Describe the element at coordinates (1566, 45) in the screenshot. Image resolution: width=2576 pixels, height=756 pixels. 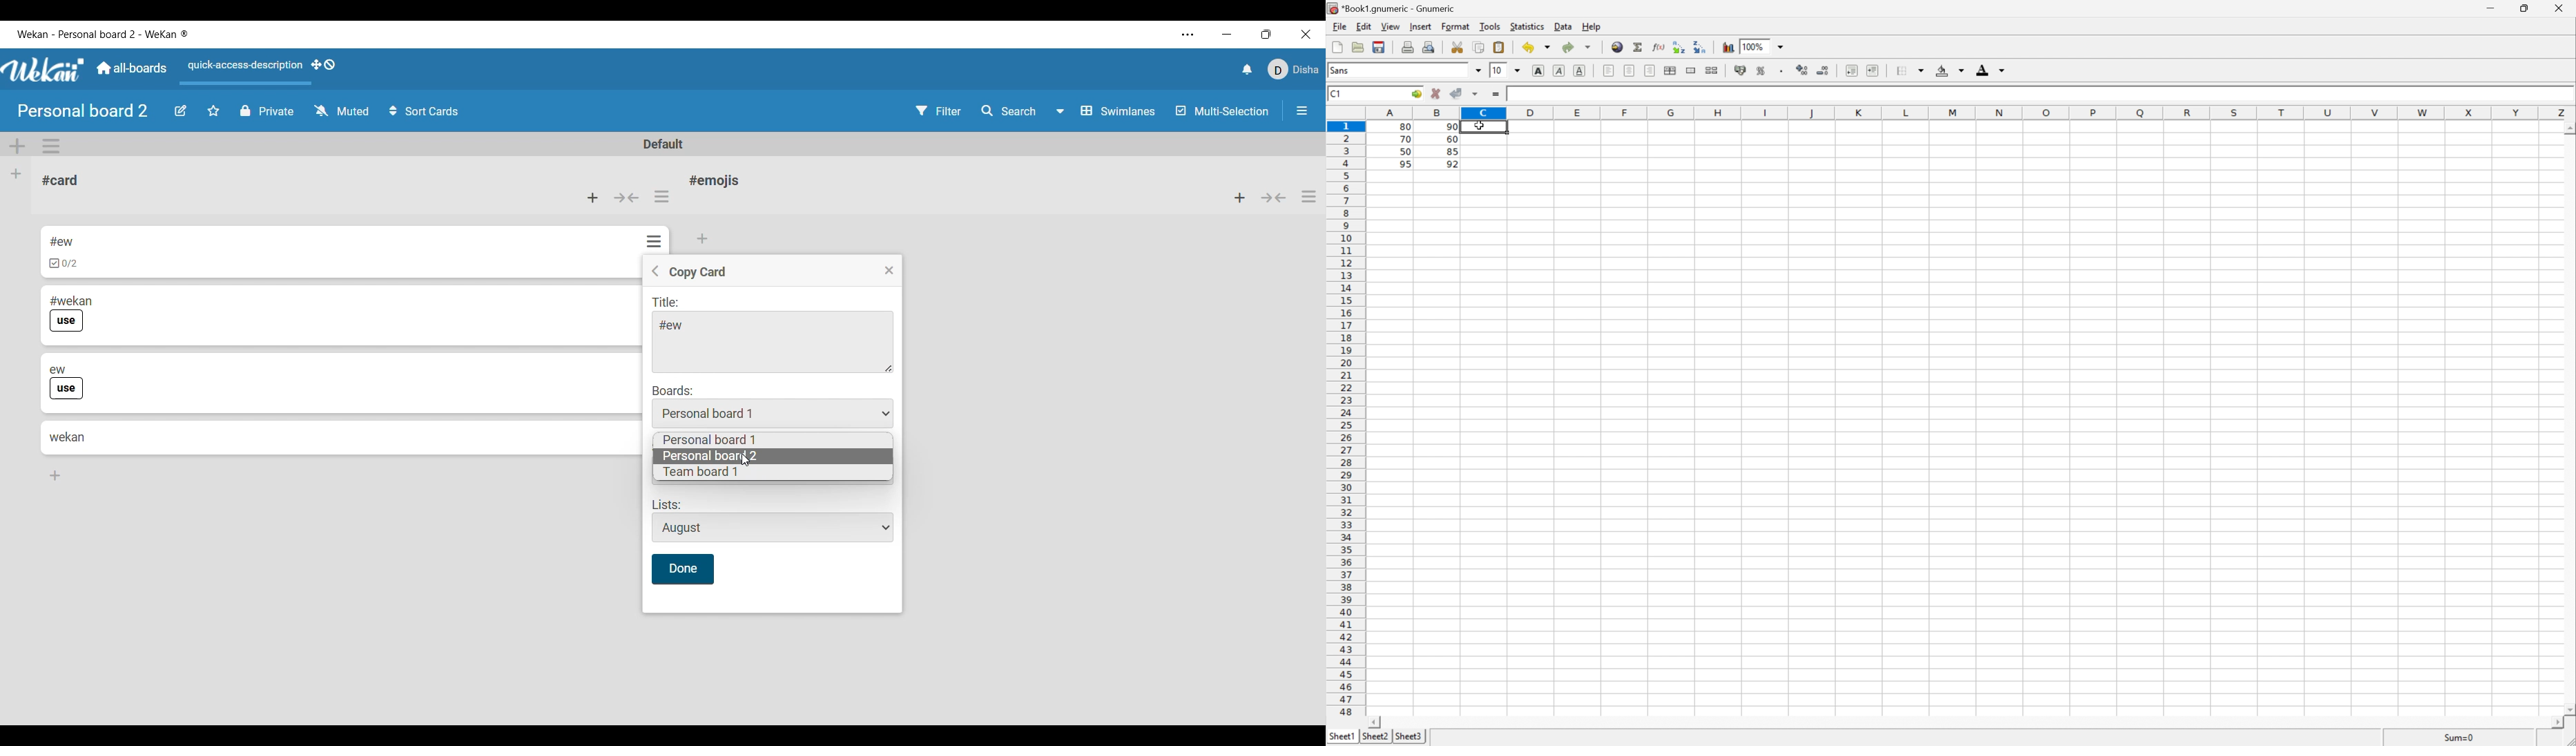
I see `Redo` at that location.